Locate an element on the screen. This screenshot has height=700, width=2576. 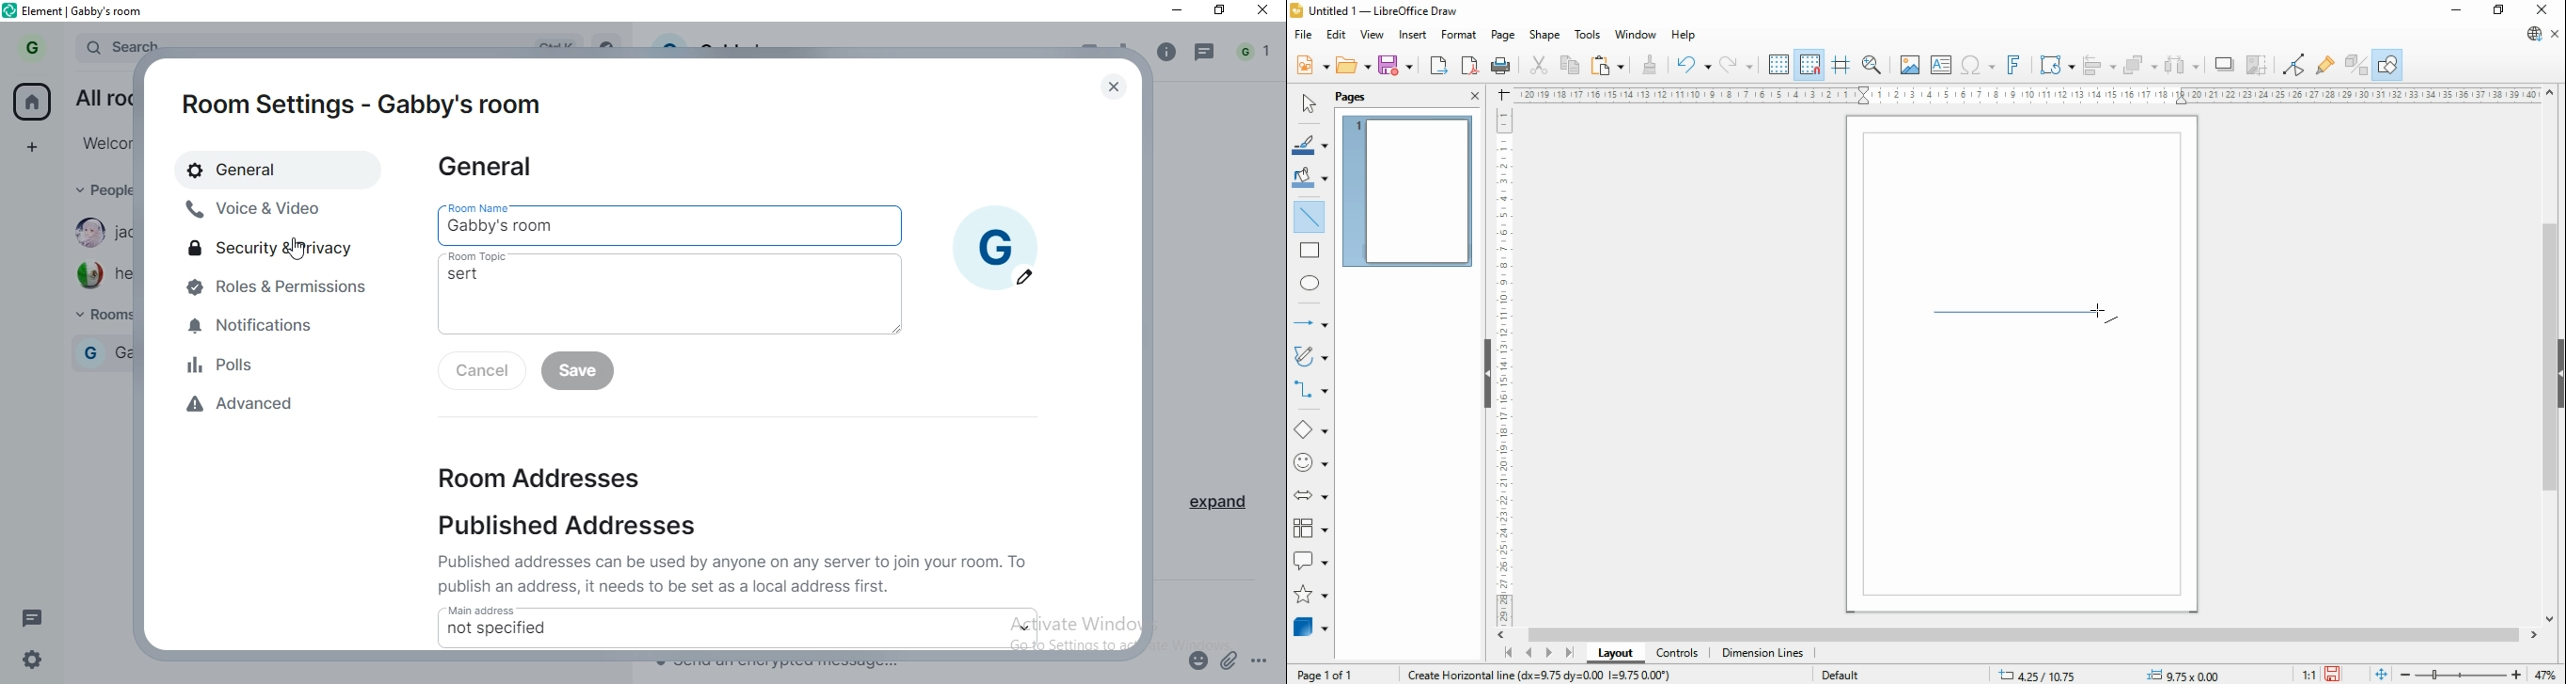
arrange is located at coordinates (2142, 63).